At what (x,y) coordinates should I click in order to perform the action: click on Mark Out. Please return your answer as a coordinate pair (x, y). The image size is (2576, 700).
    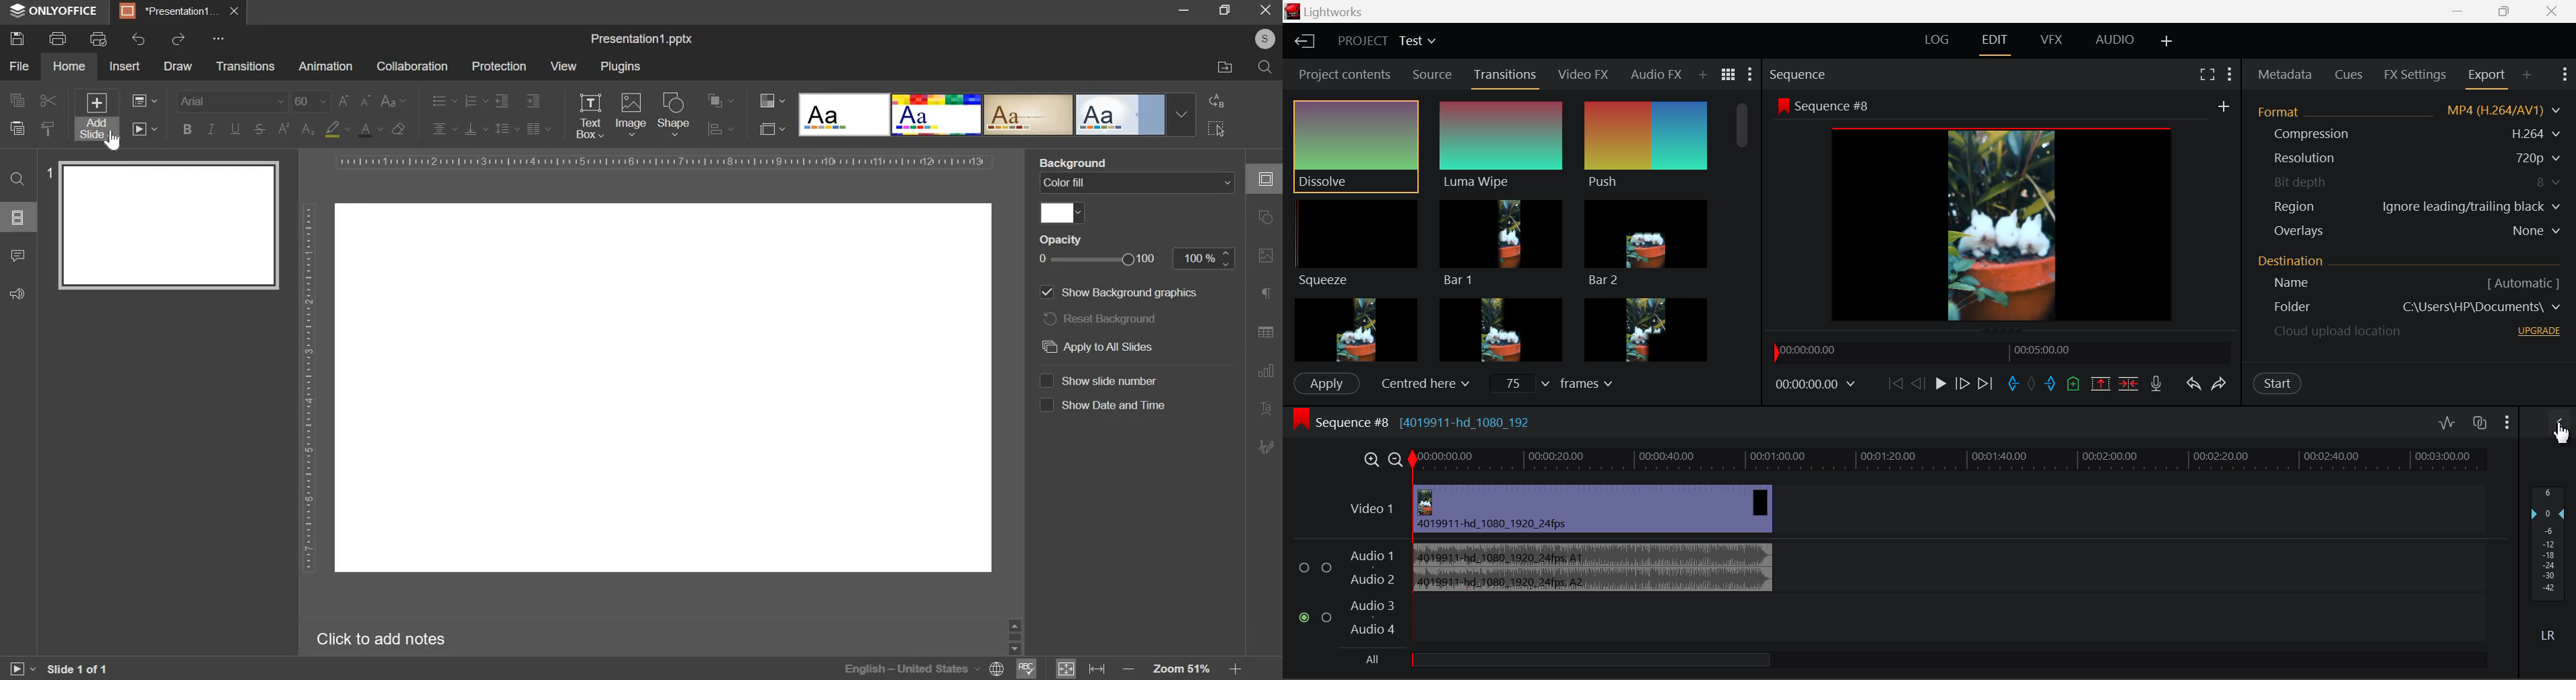
    Looking at the image, I should click on (2052, 384).